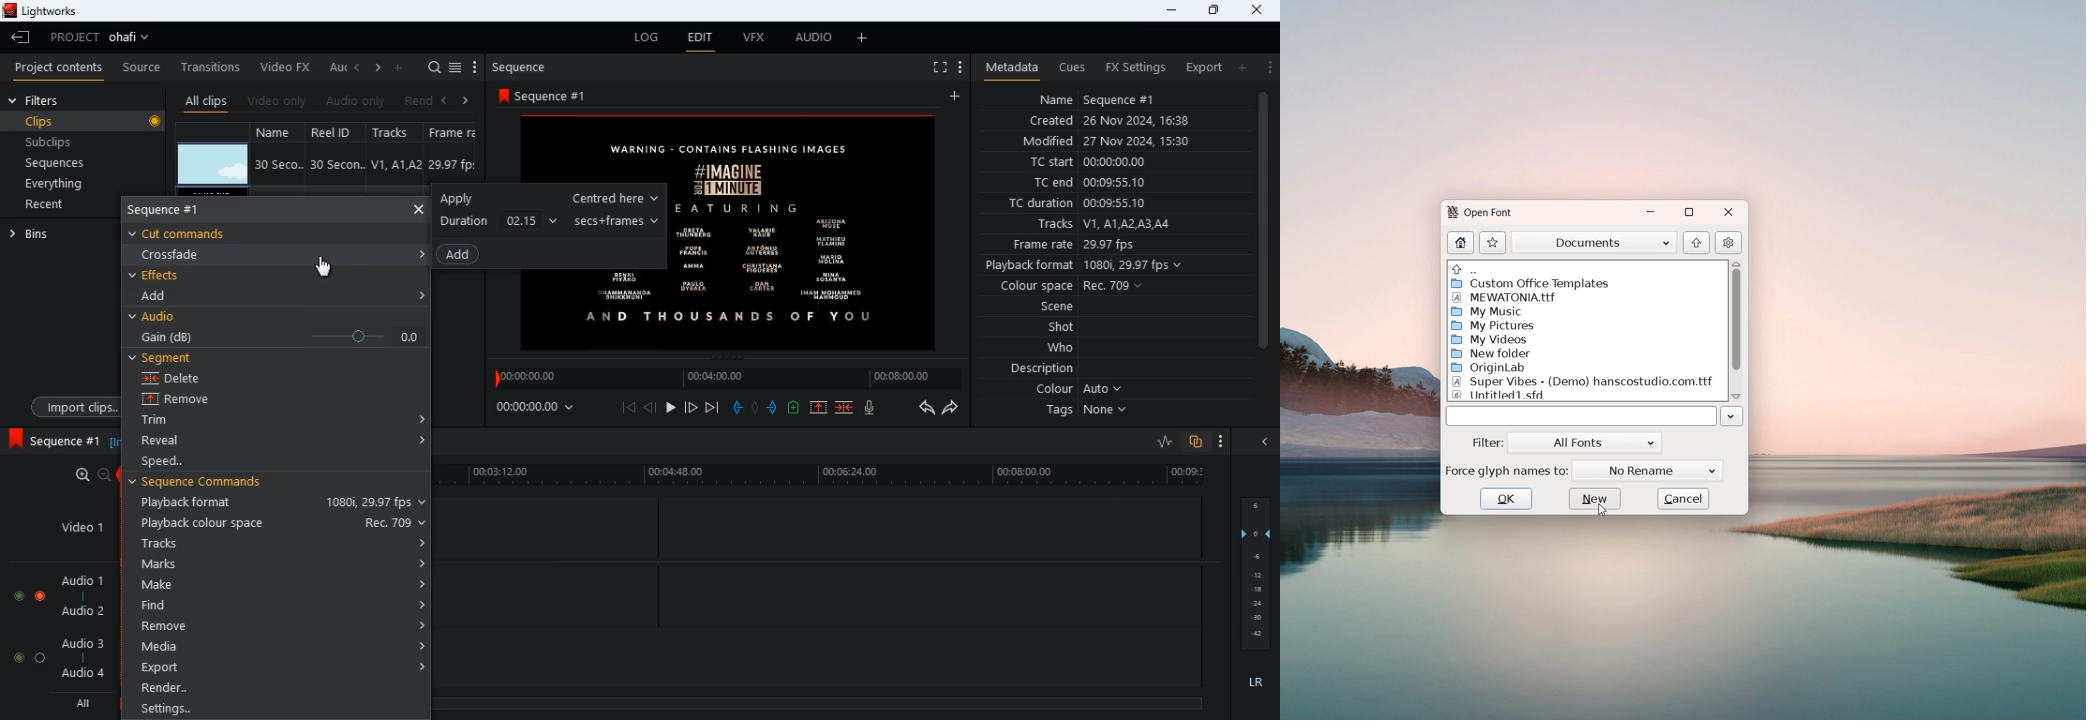 This screenshot has height=728, width=2100. I want to click on My Music, so click(1491, 311).